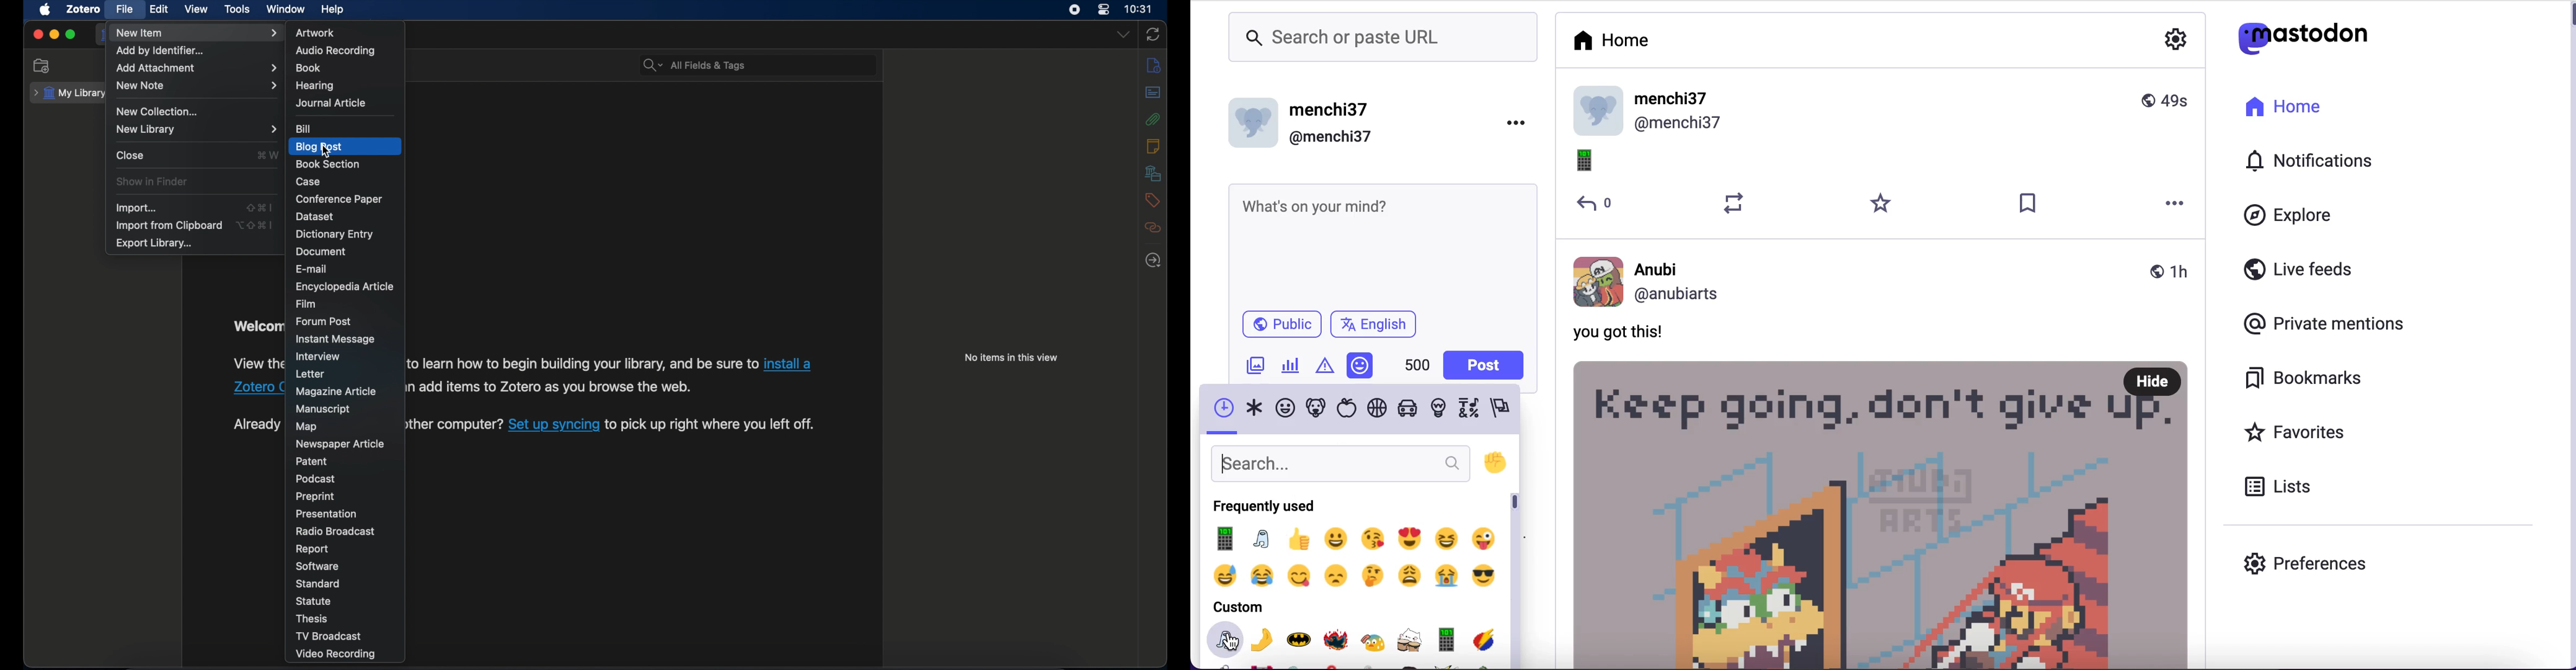  Describe the element at coordinates (1074, 9) in the screenshot. I see `screen recorder` at that location.